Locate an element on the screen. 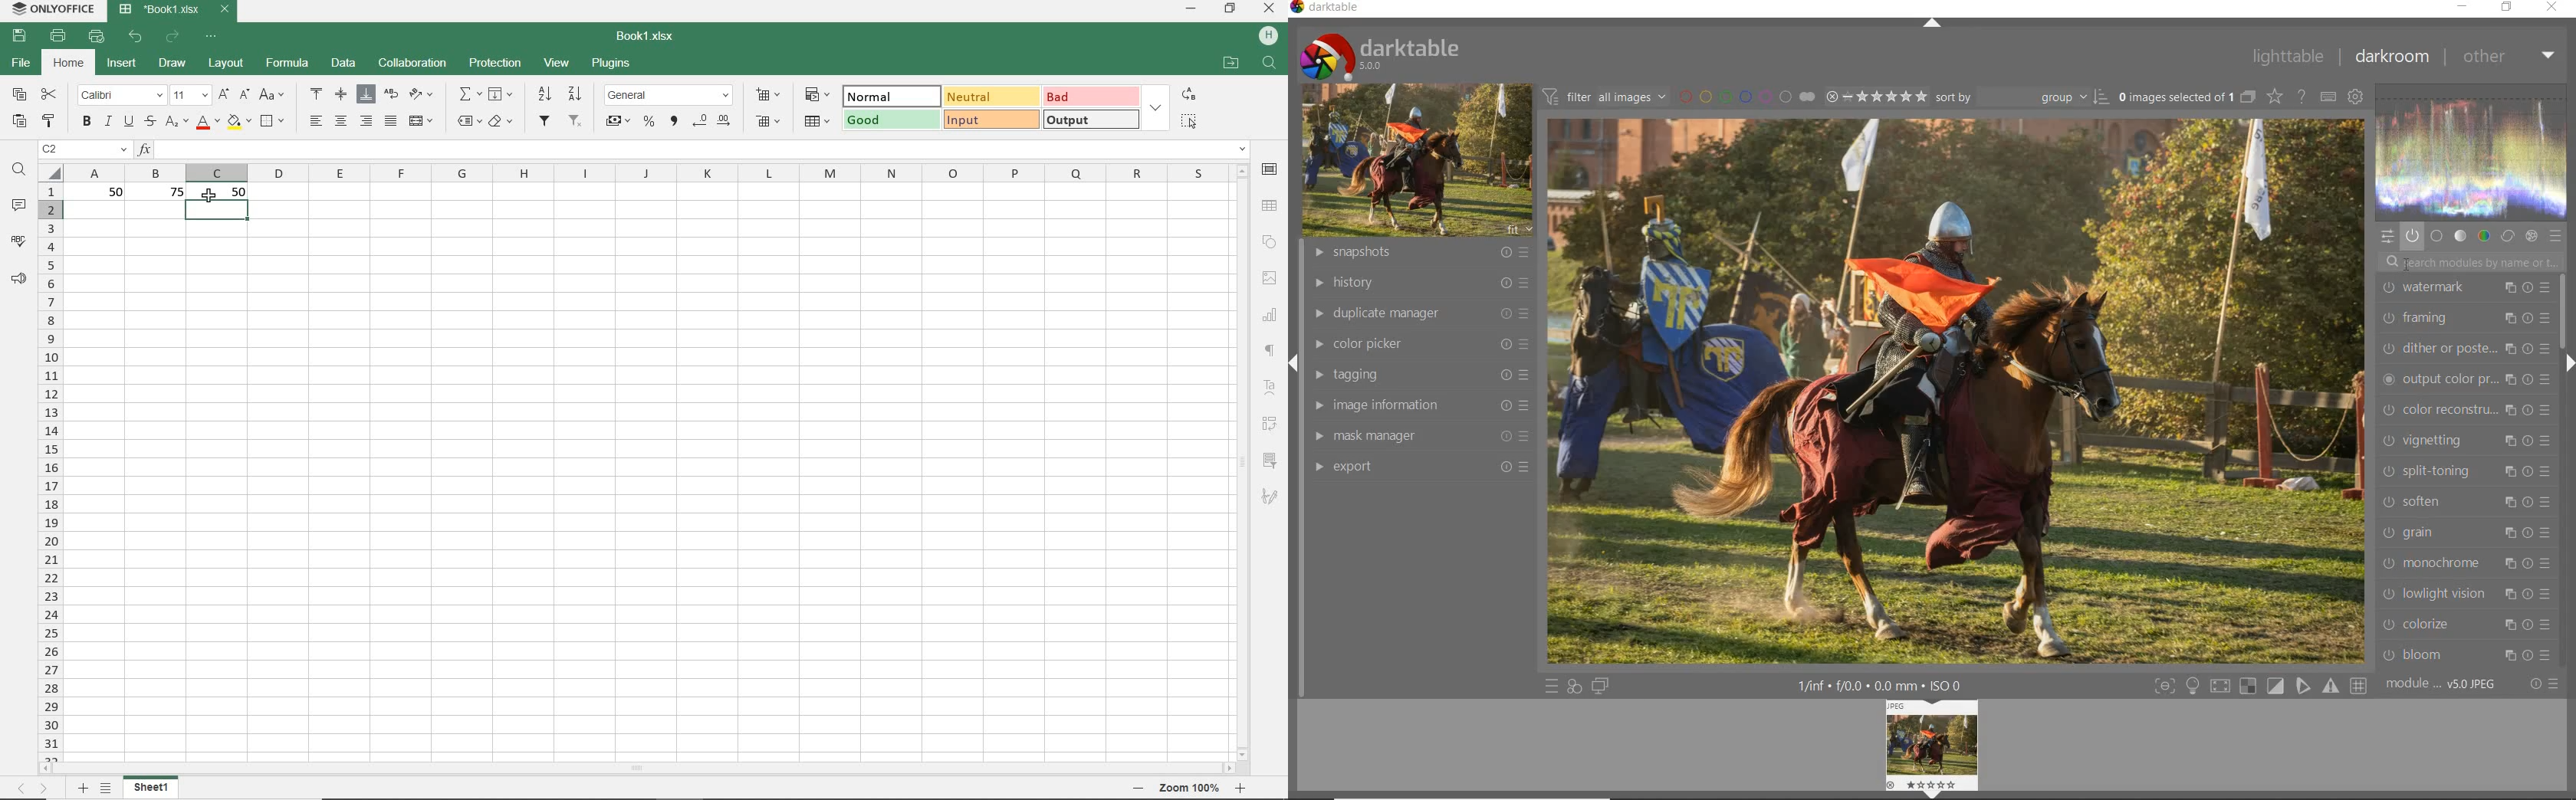 The image size is (2576, 812). filter all images is located at coordinates (1605, 97).